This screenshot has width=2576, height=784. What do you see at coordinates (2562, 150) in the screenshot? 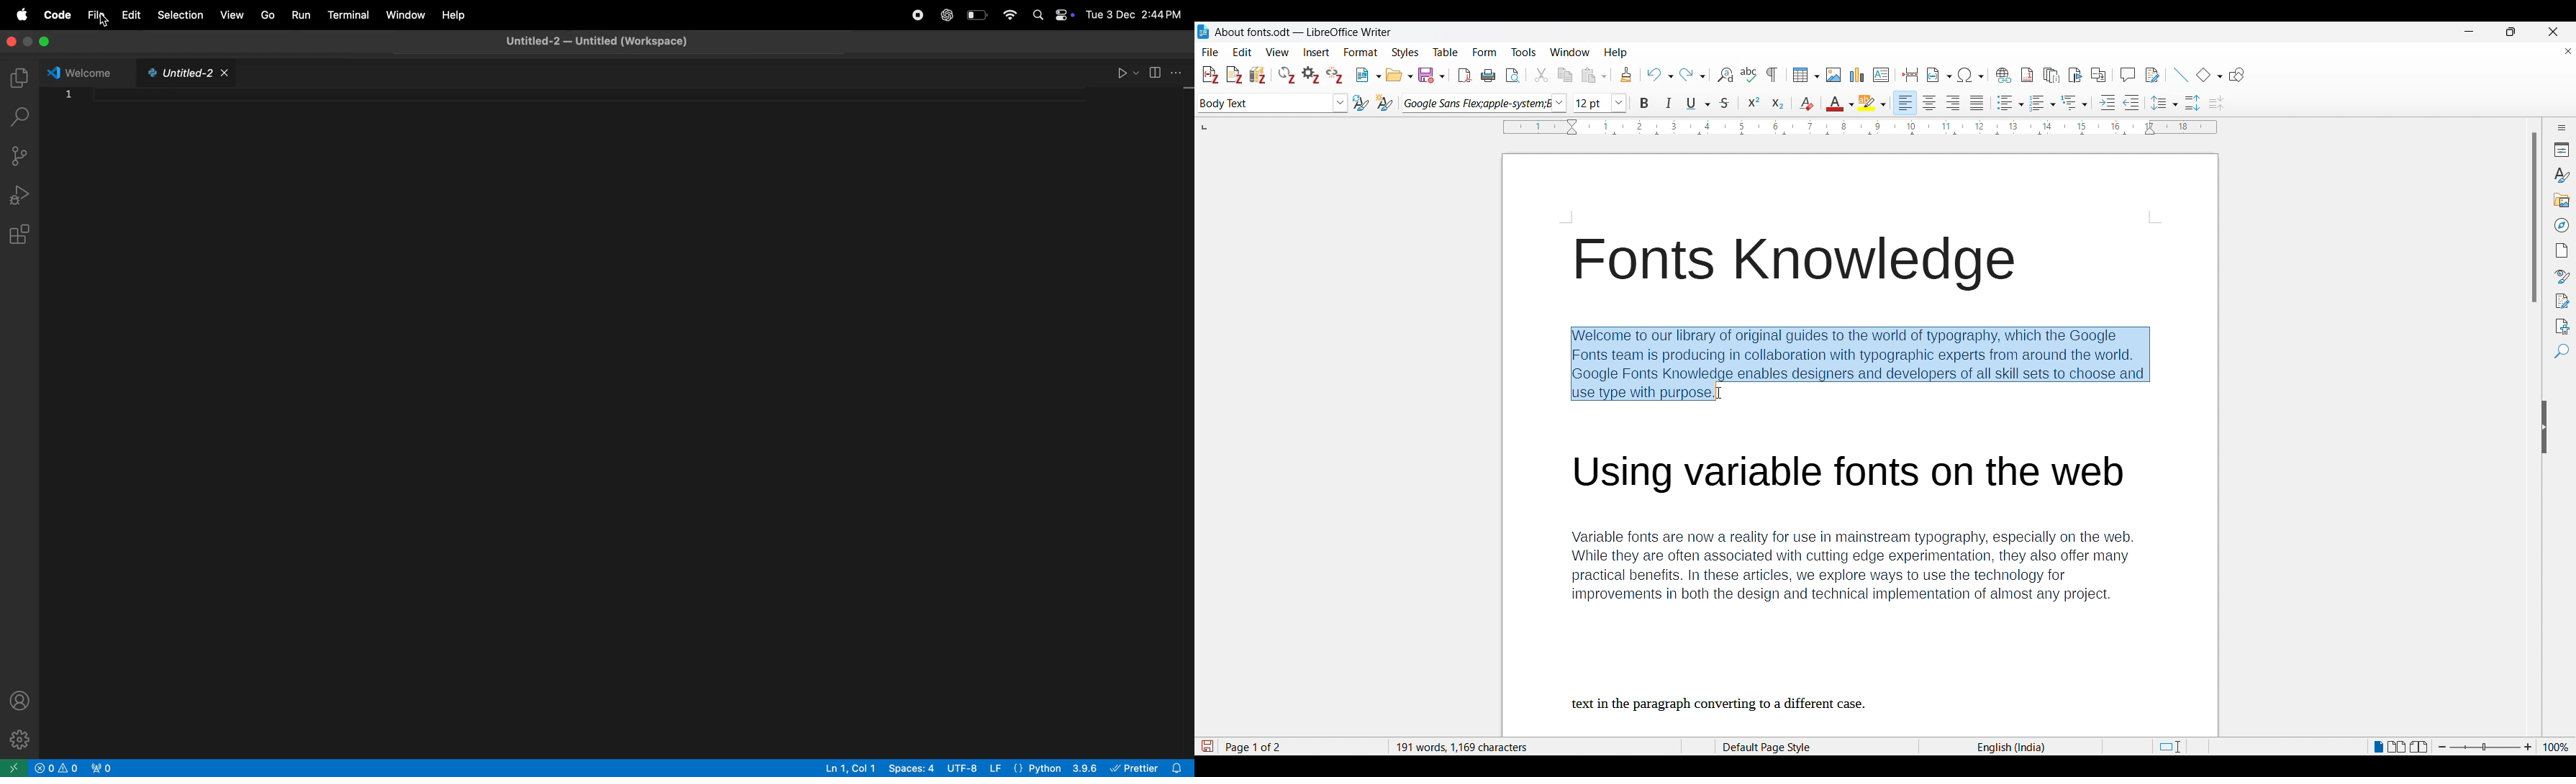
I see `Properties` at bounding box center [2562, 150].